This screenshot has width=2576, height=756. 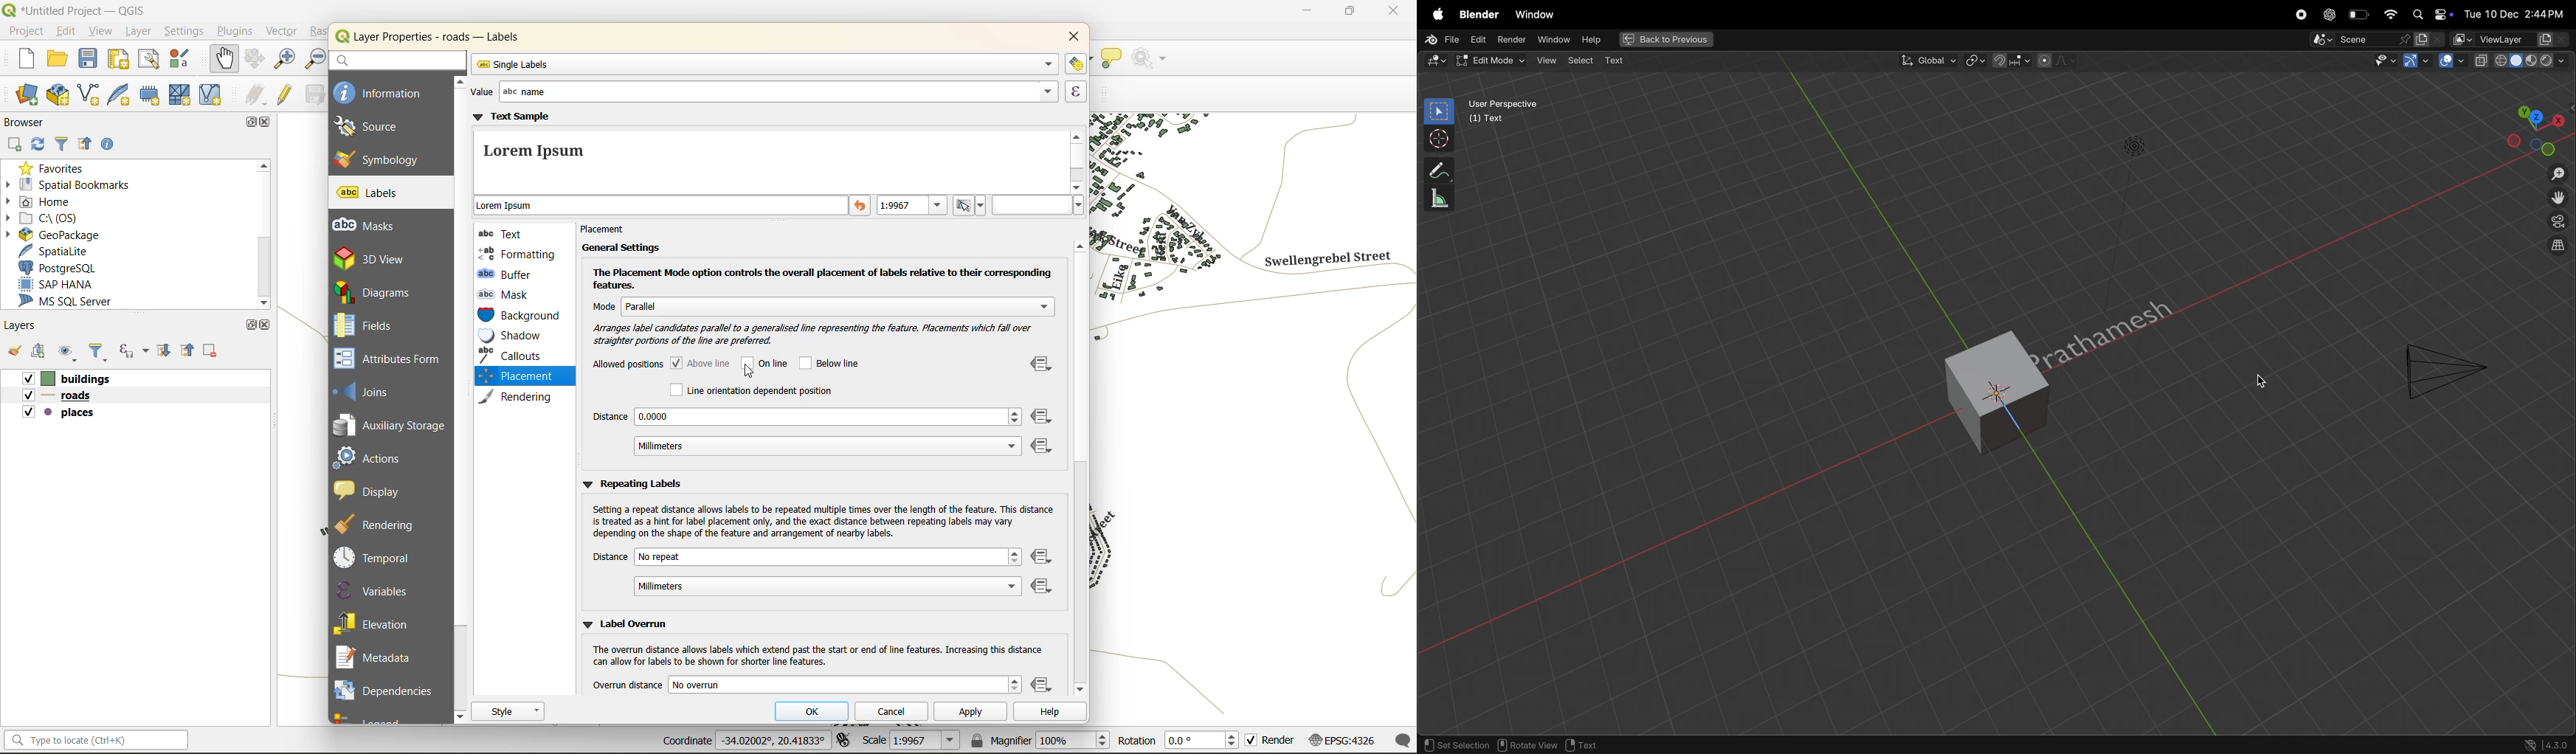 I want to click on no action, so click(x=1154, y=59).